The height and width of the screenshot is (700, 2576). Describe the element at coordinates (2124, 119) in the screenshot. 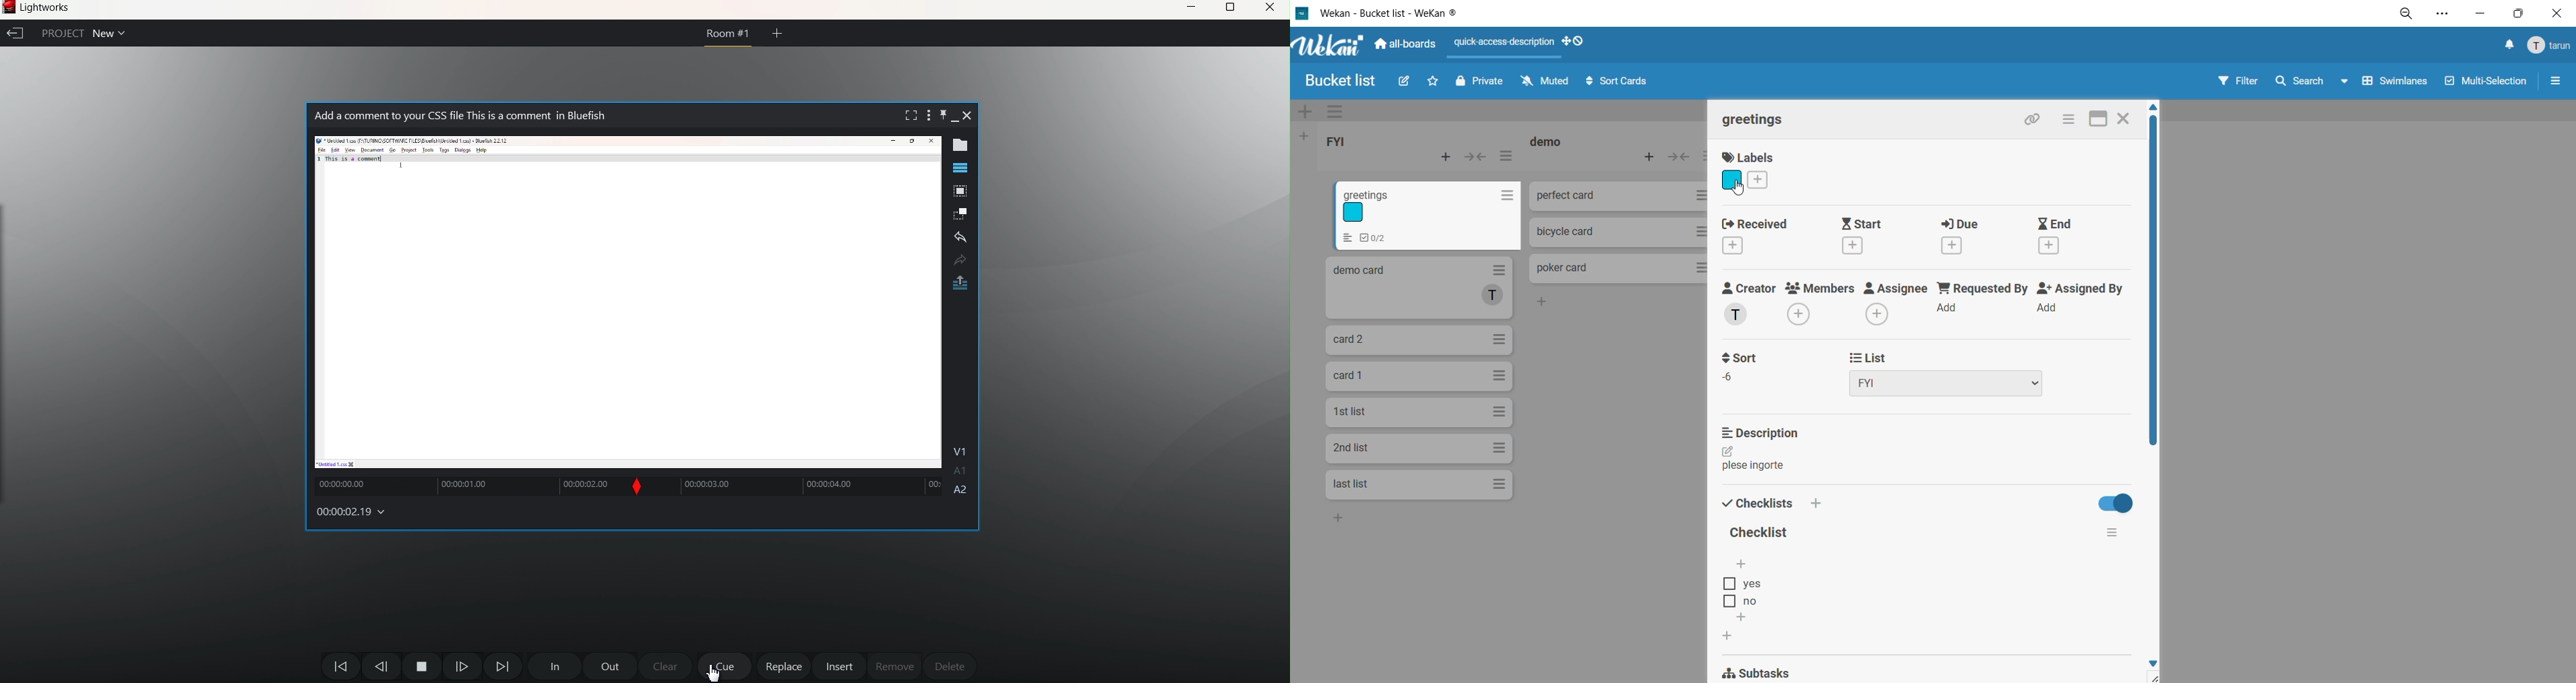

I see `close` at that location.